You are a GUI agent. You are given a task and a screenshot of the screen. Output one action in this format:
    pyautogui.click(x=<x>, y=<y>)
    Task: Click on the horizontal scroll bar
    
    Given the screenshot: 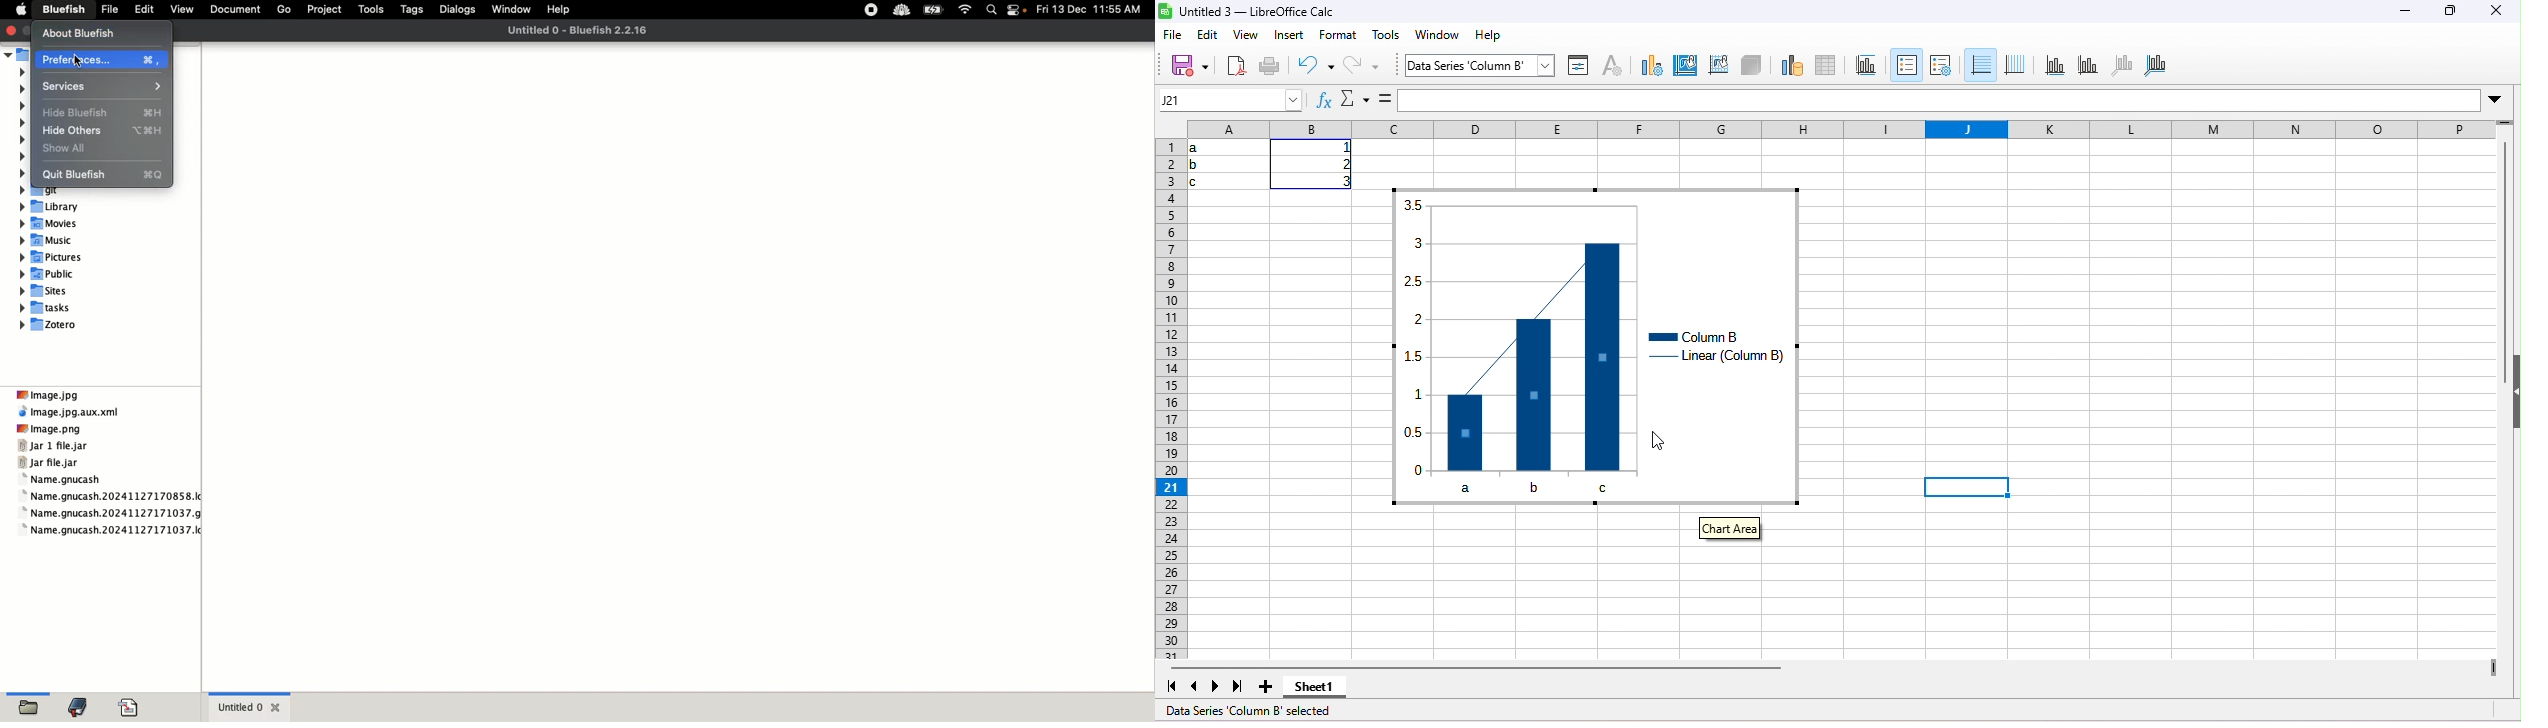 What is the action you would take?
    pyautogui.click(x=1484, y=668)
    